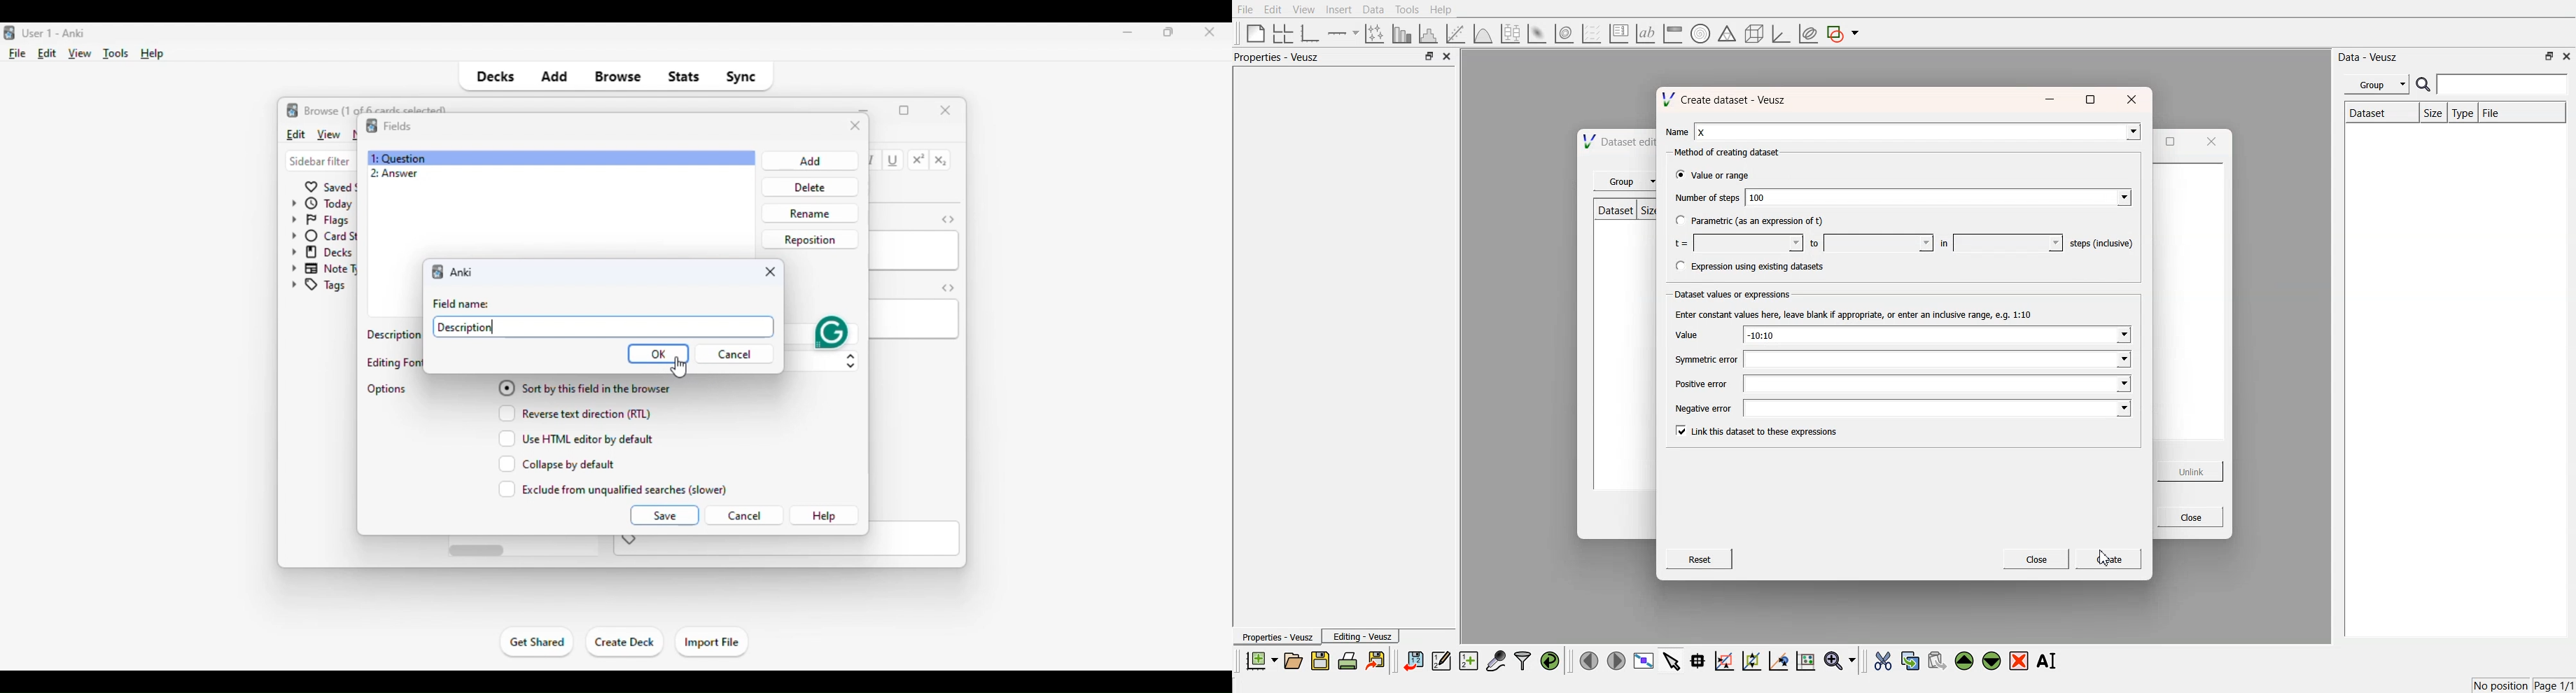 The image size is (2576, 700). I want to click on move right, so click(1616, 659).